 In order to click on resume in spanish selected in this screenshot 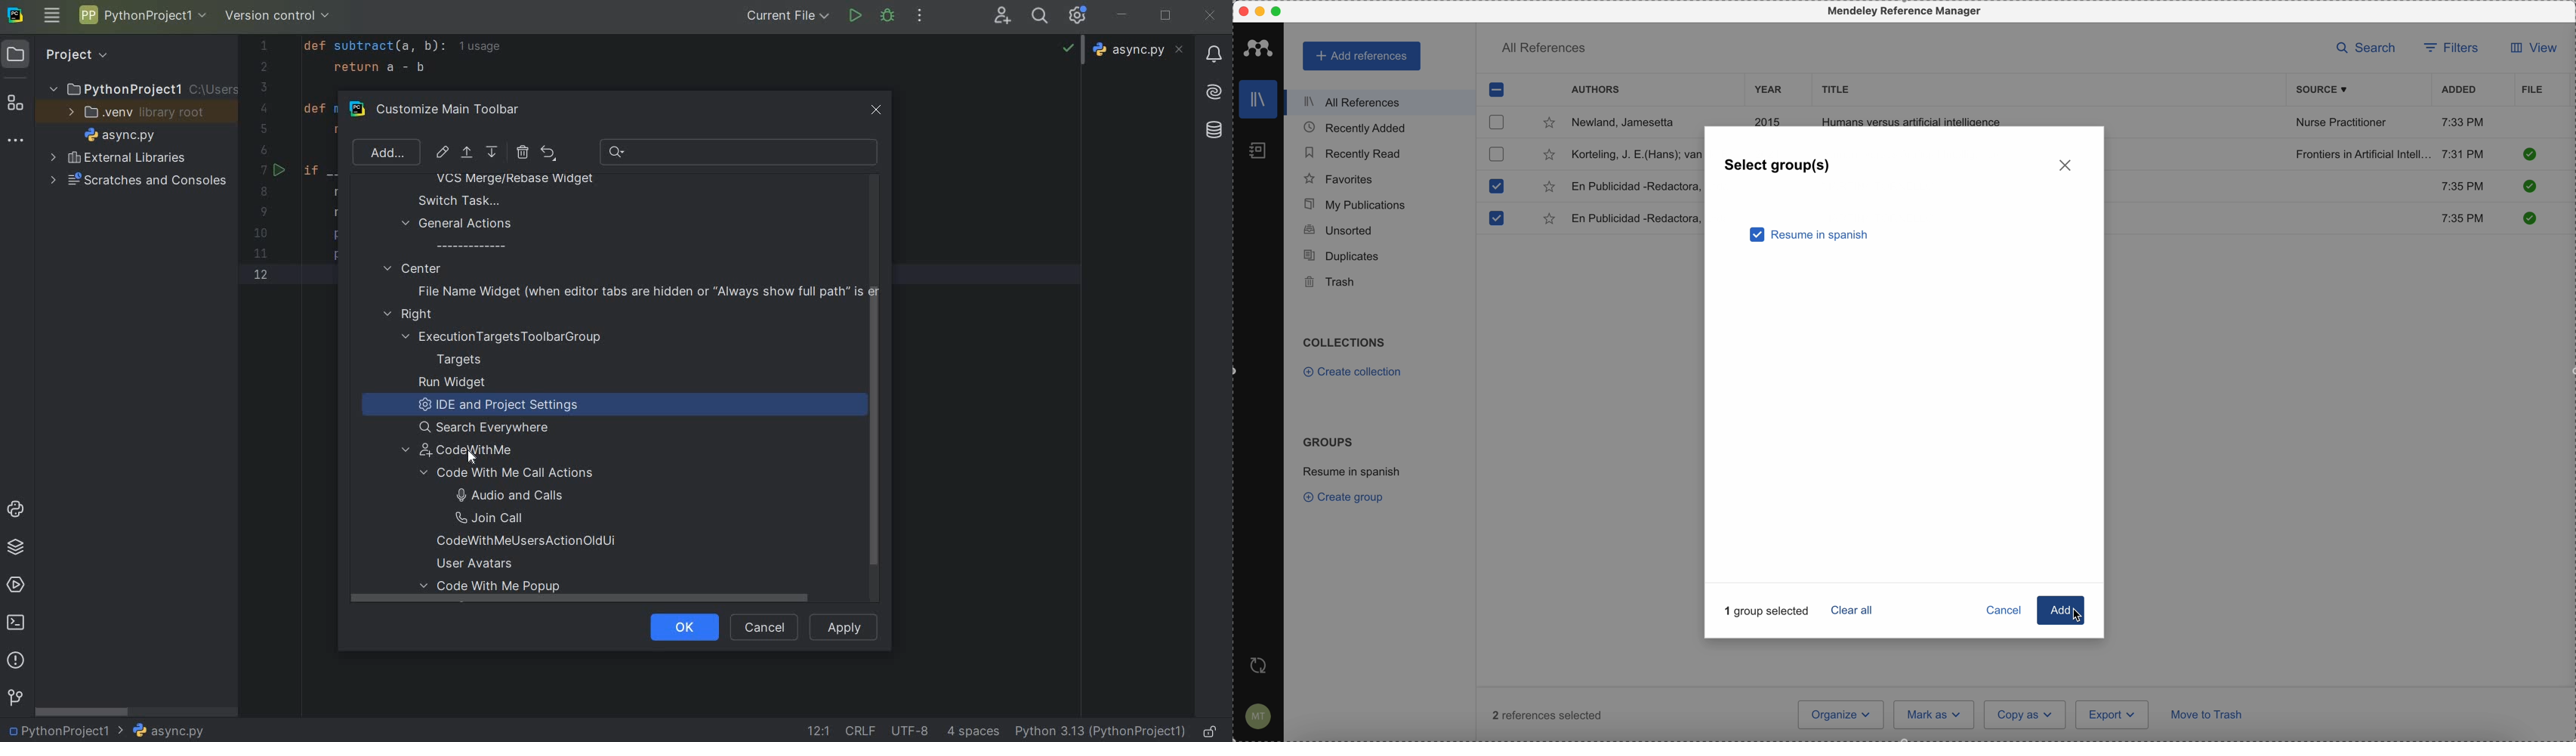, I will do `click(1811, 236)`.